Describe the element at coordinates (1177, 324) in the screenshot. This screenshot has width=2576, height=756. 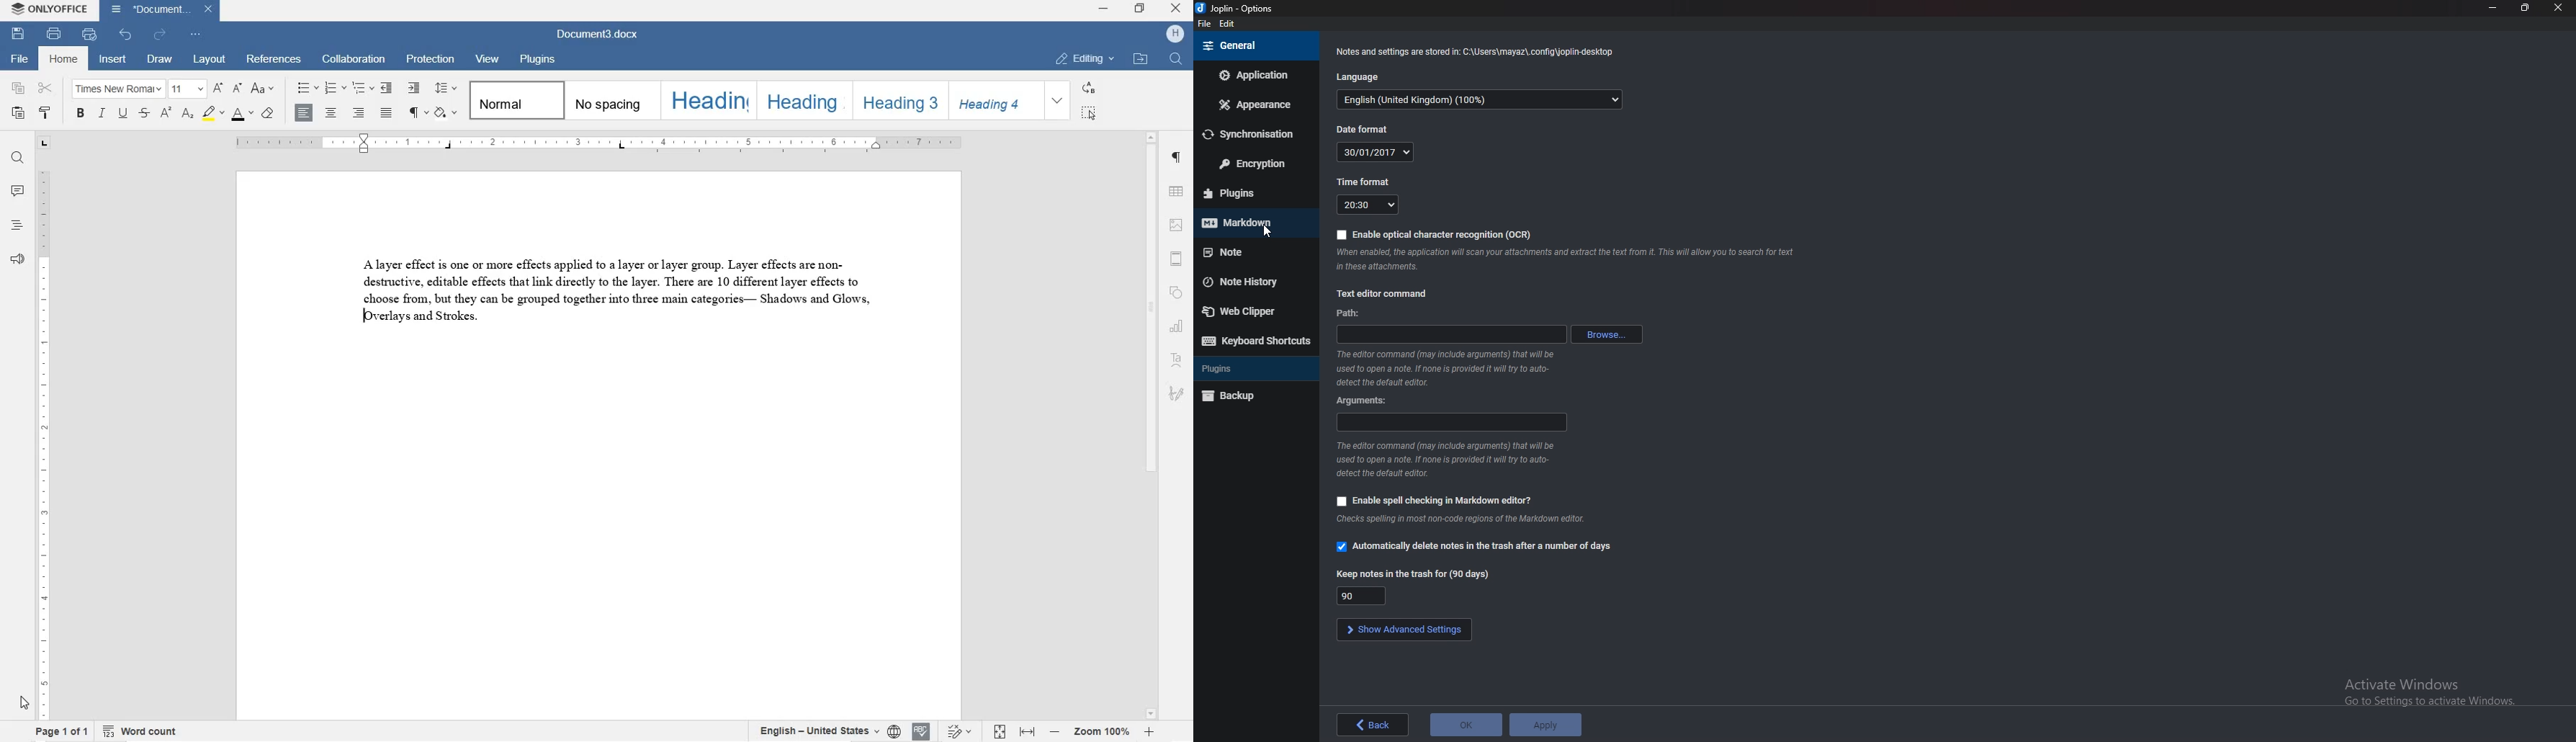
I see `CHART` at that location.